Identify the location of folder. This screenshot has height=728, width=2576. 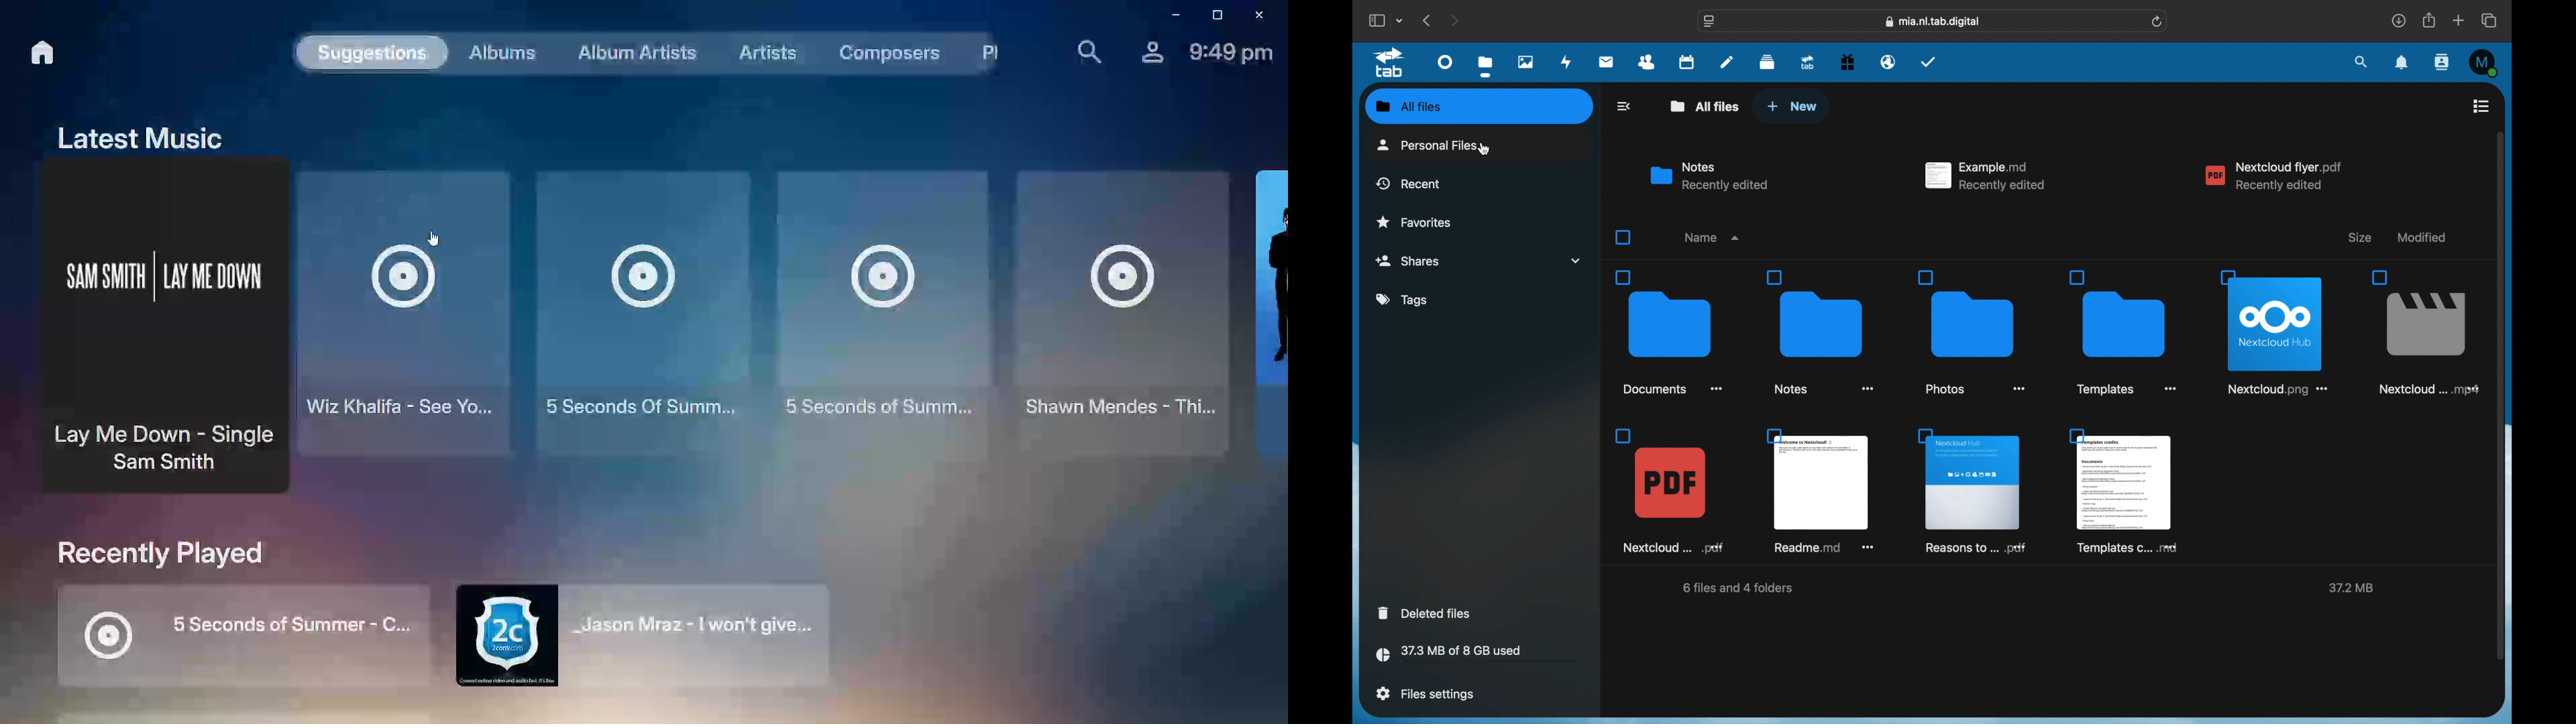
(2122, 332).